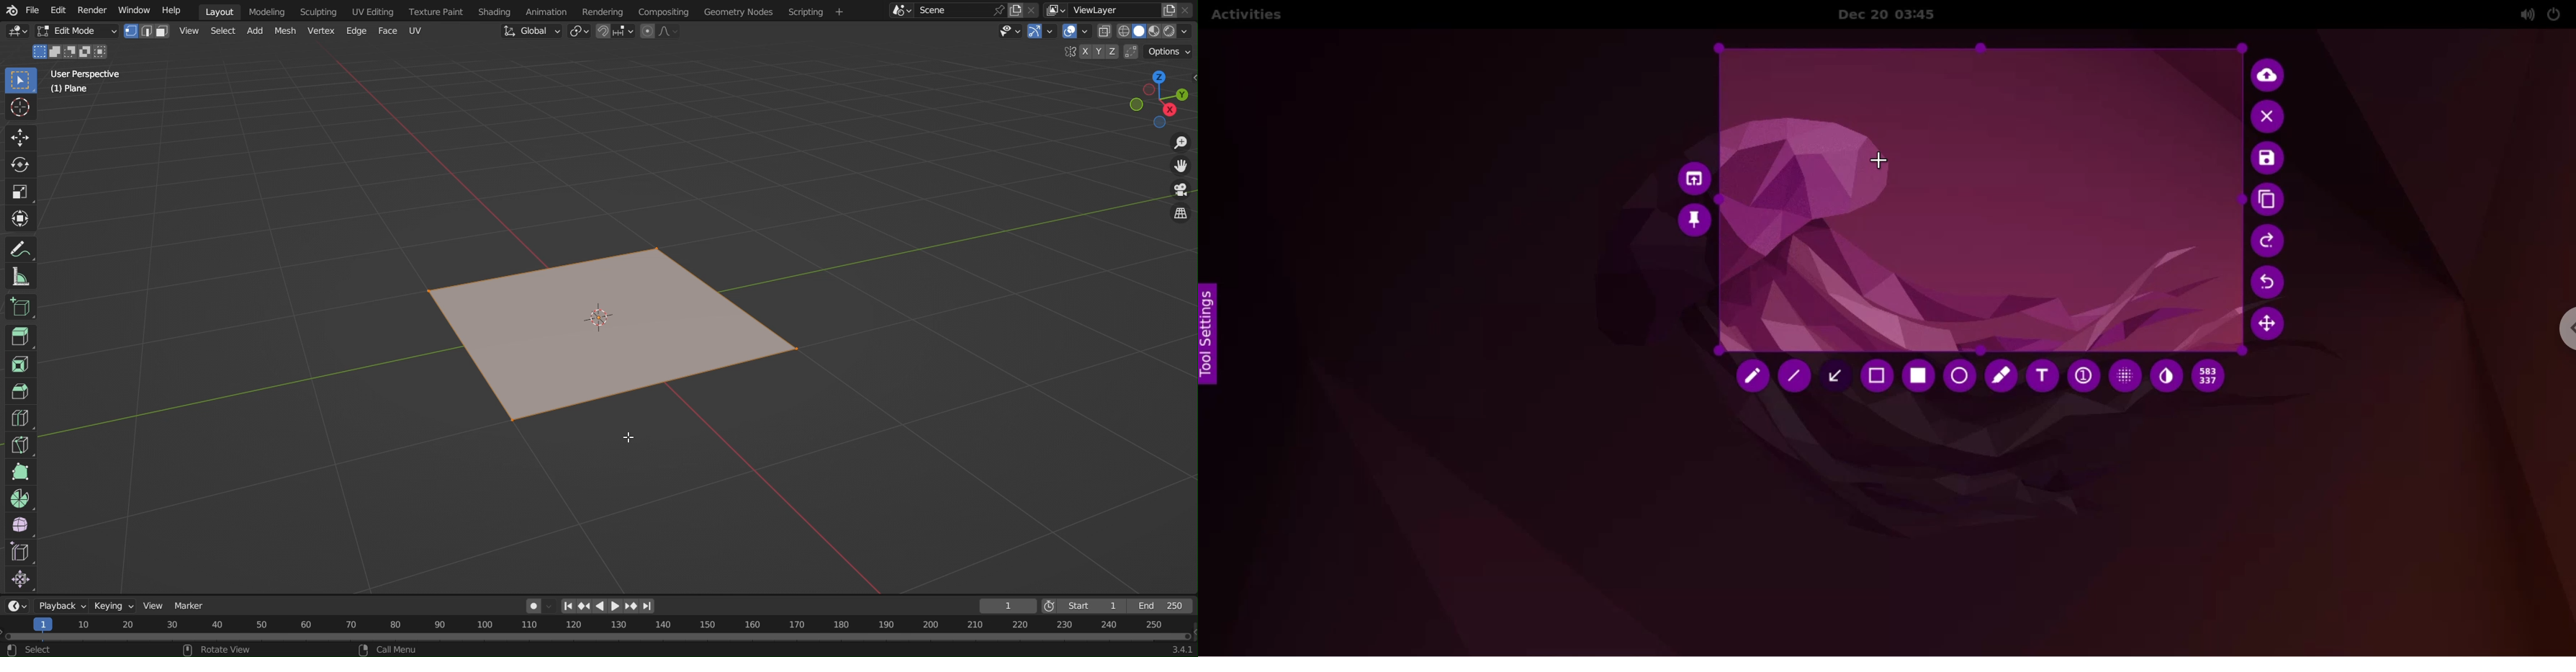 The image size is (2576, 672). What do you see at coordinates (438, 10) in the screenshot?
I see `Texture Paint` at bounding box center [438, 10].